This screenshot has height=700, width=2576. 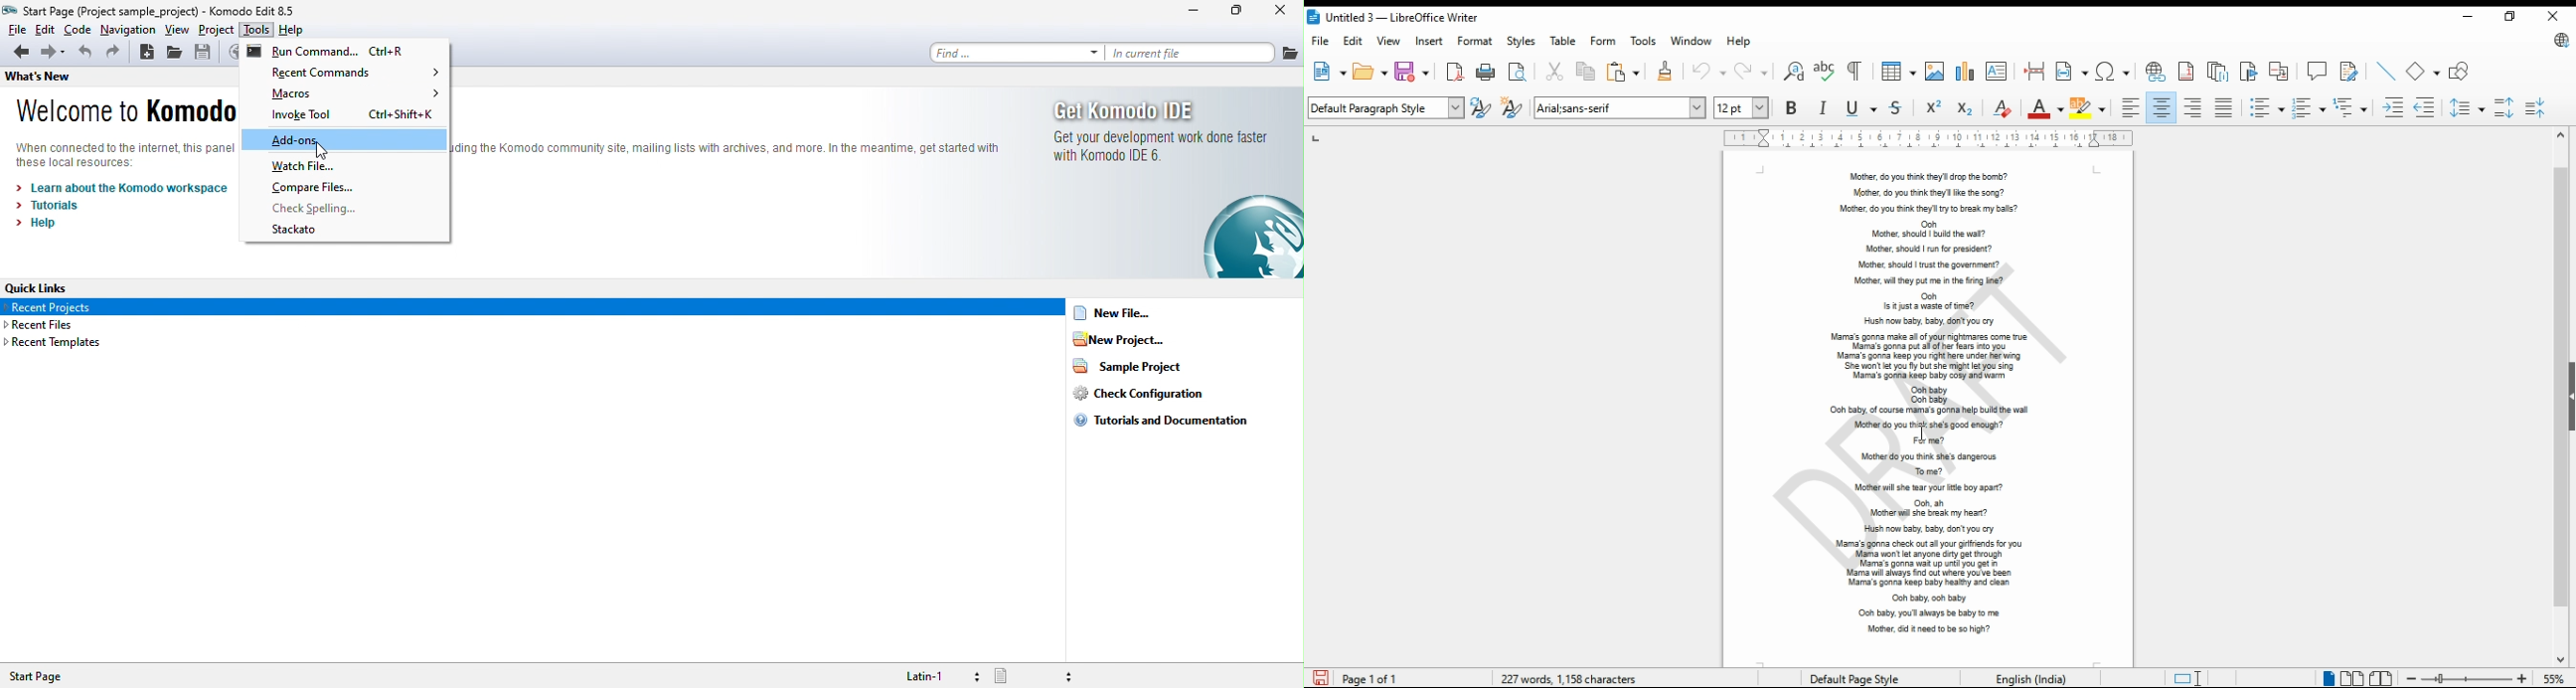 What do you see at coordinates (1387, 107) in the screenshot?
I see `select paragraph style` at bounding box center [1387, 107].